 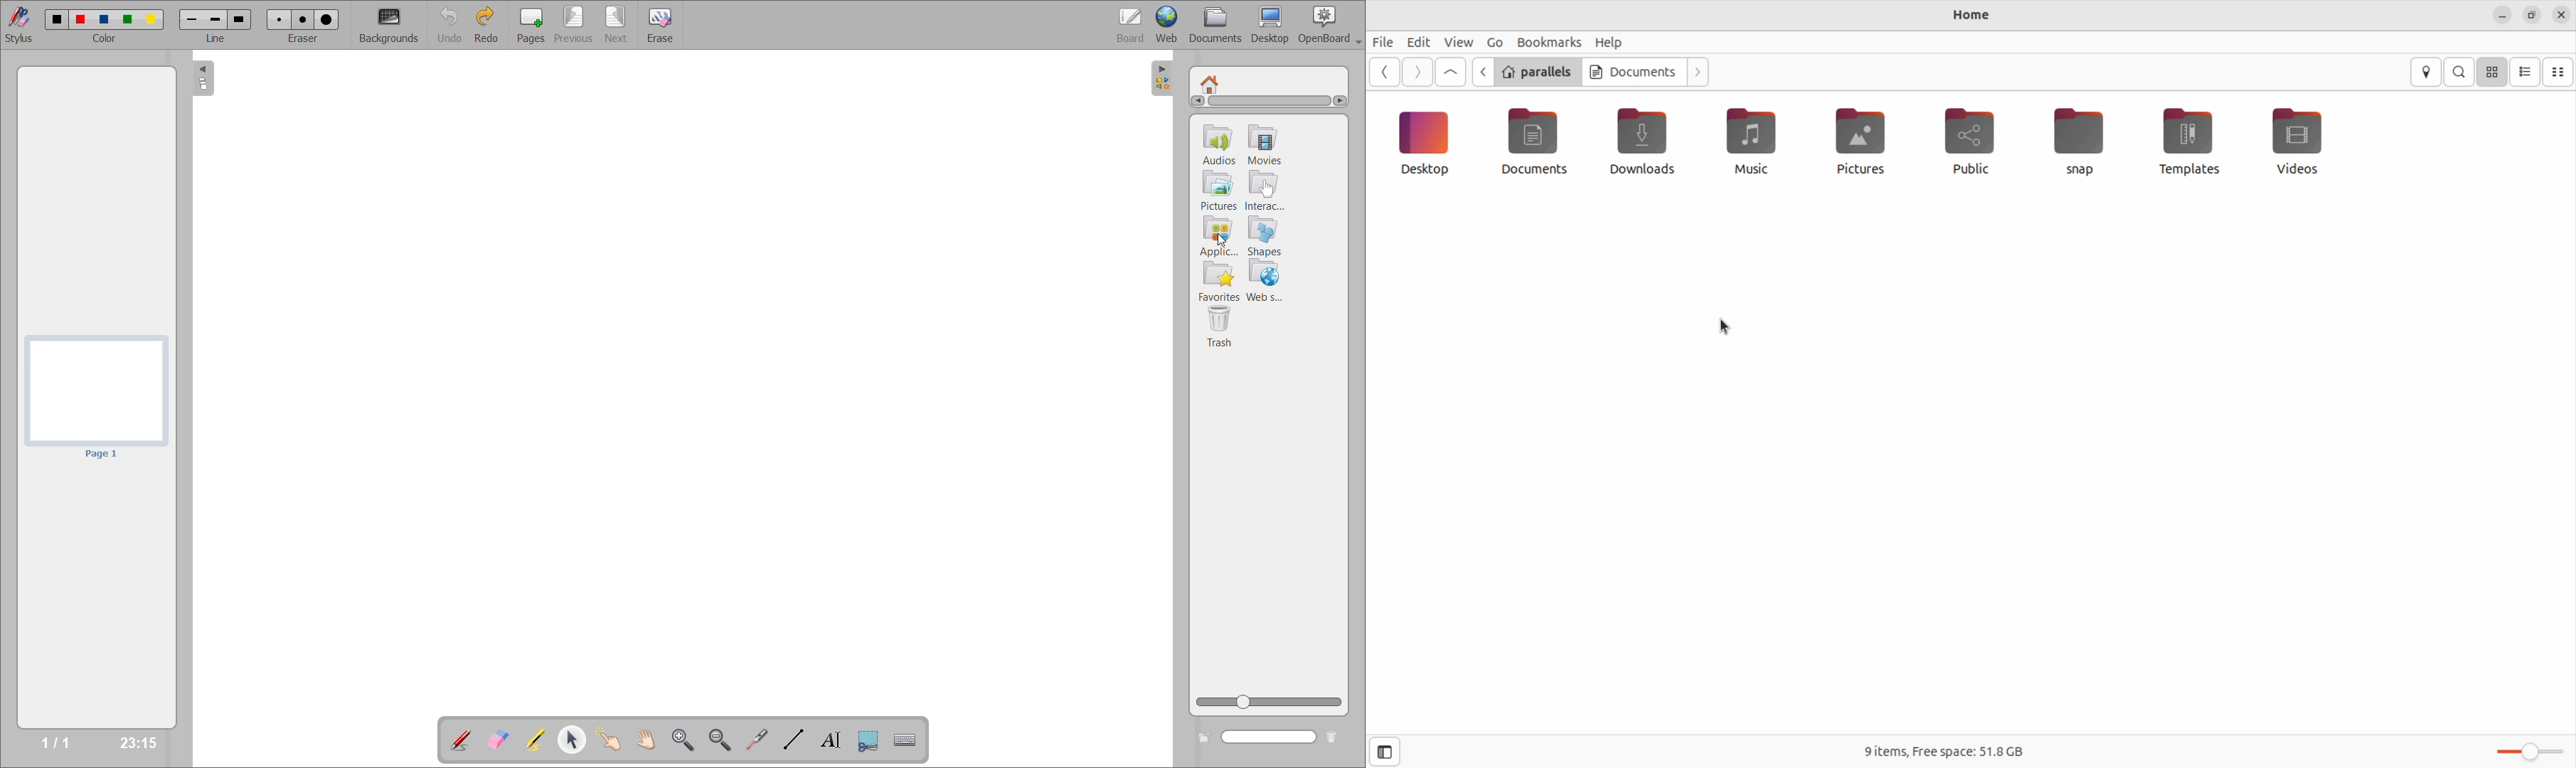 What do you see at coordinates (2462, 72) in the screenshot?
I see `search` at bounding box center [2462, 72].